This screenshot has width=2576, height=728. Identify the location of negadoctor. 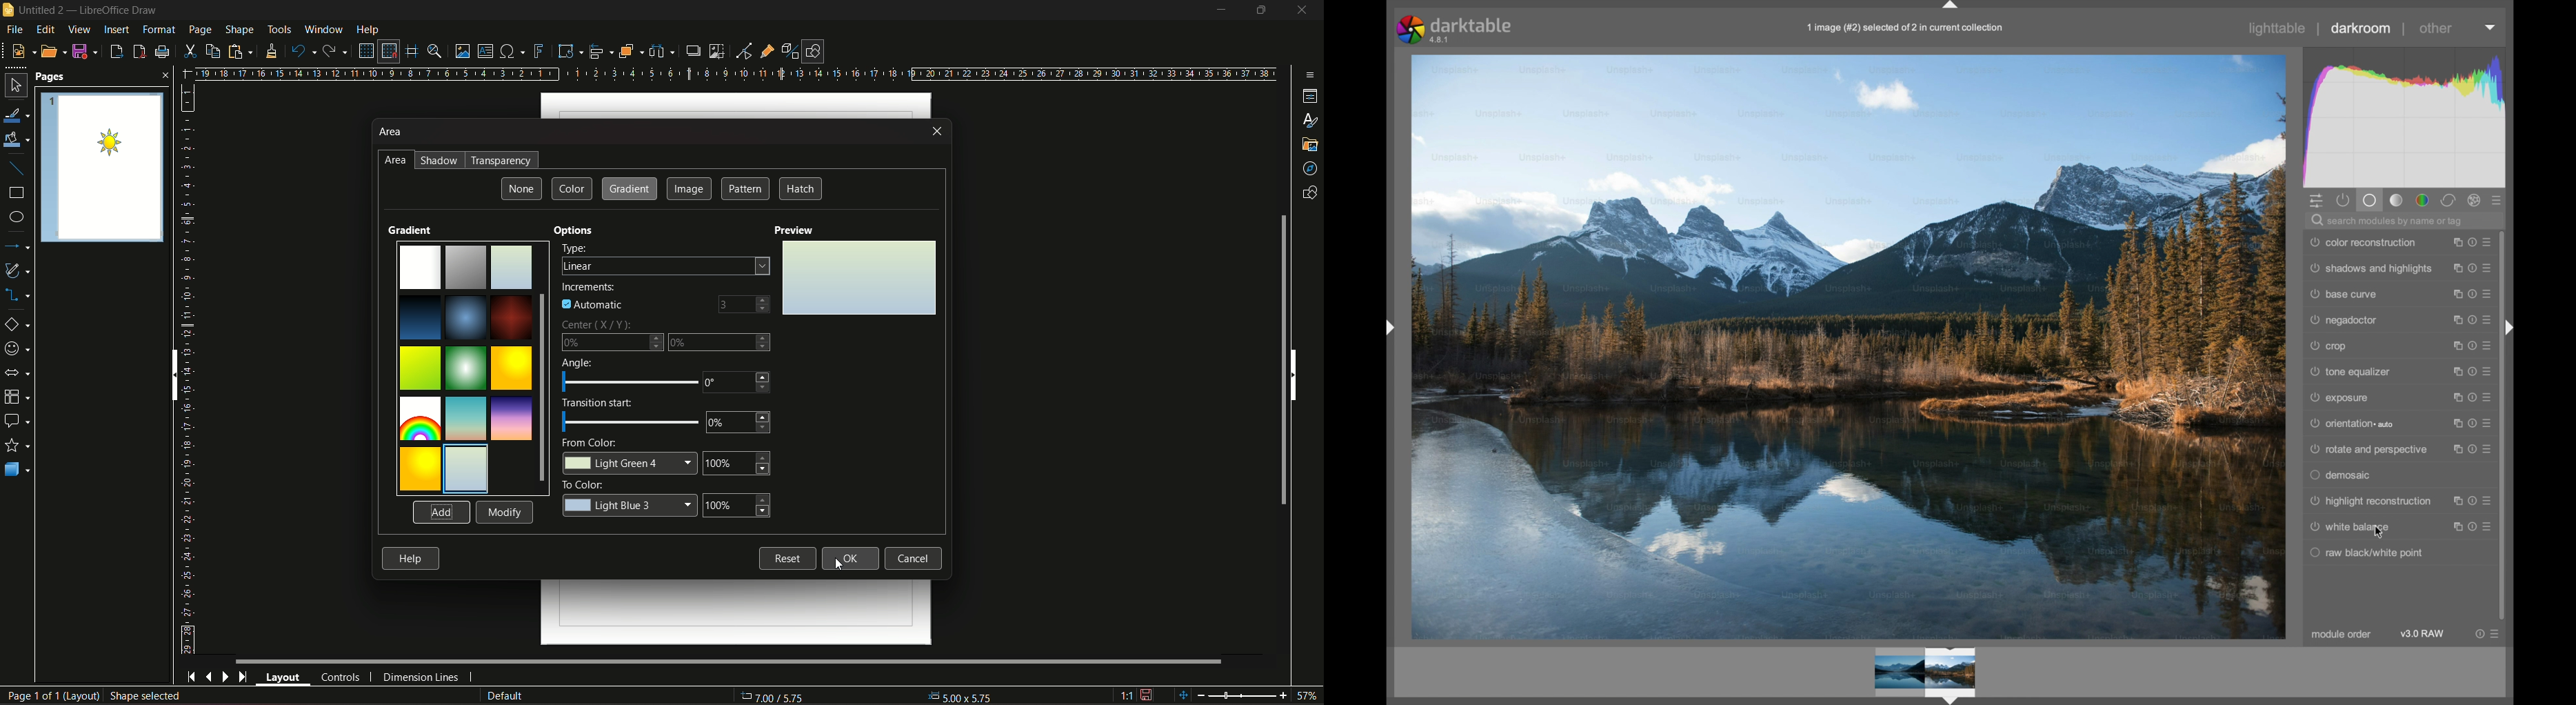
(2343, 321).